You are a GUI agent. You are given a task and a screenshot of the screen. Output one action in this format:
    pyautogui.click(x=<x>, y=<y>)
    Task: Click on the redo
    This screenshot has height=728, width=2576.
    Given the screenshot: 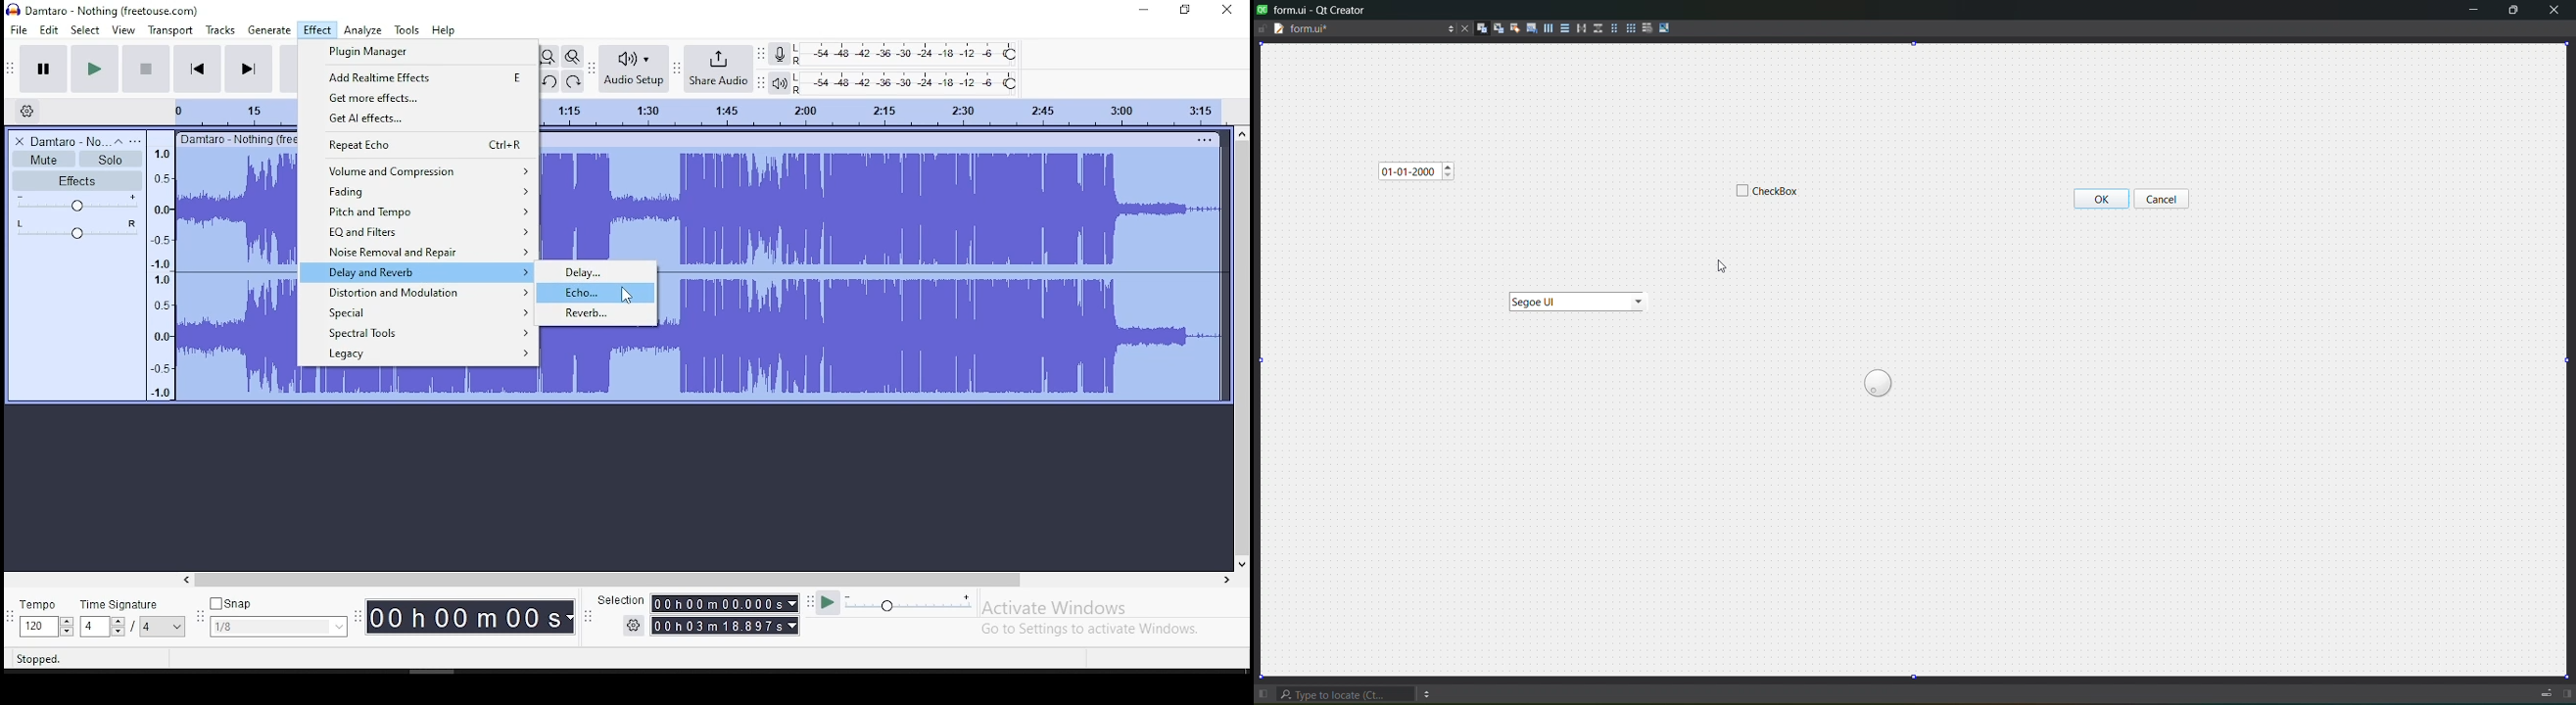 What is the action you would take?
    pyautogui.click(x=572, y=81)
    